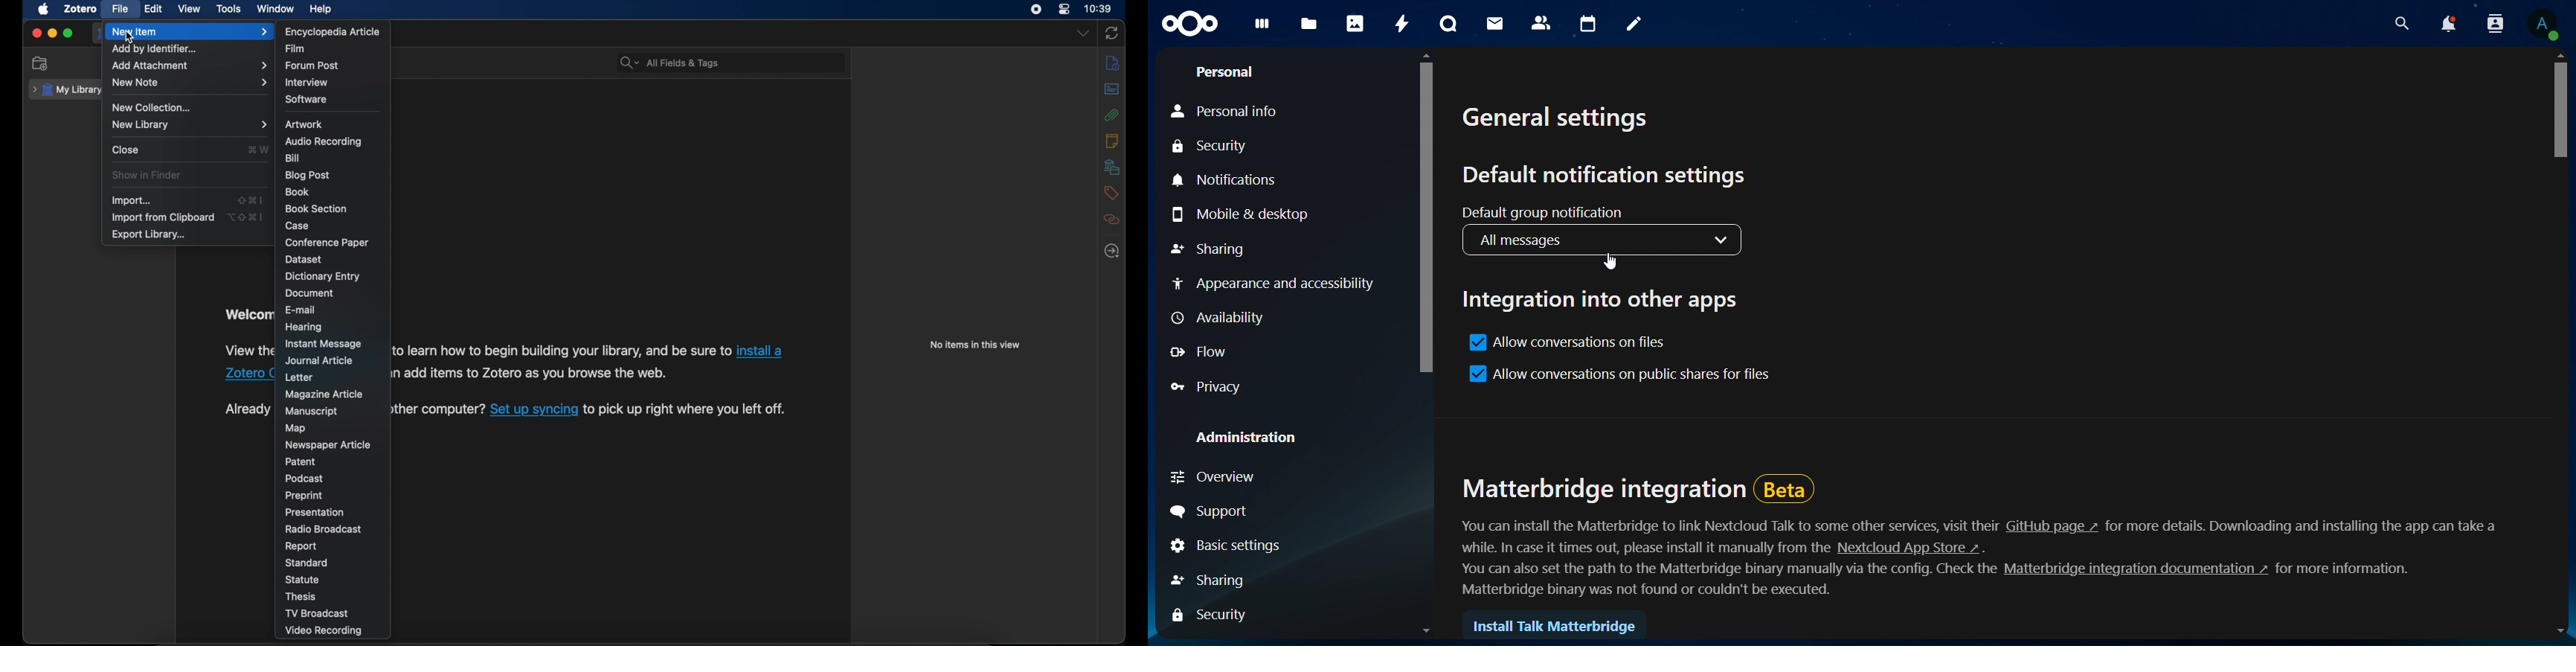  What do you see at coordinates (127, 150) in the screenshot?
I see `close` at bounding box center [127, 150].